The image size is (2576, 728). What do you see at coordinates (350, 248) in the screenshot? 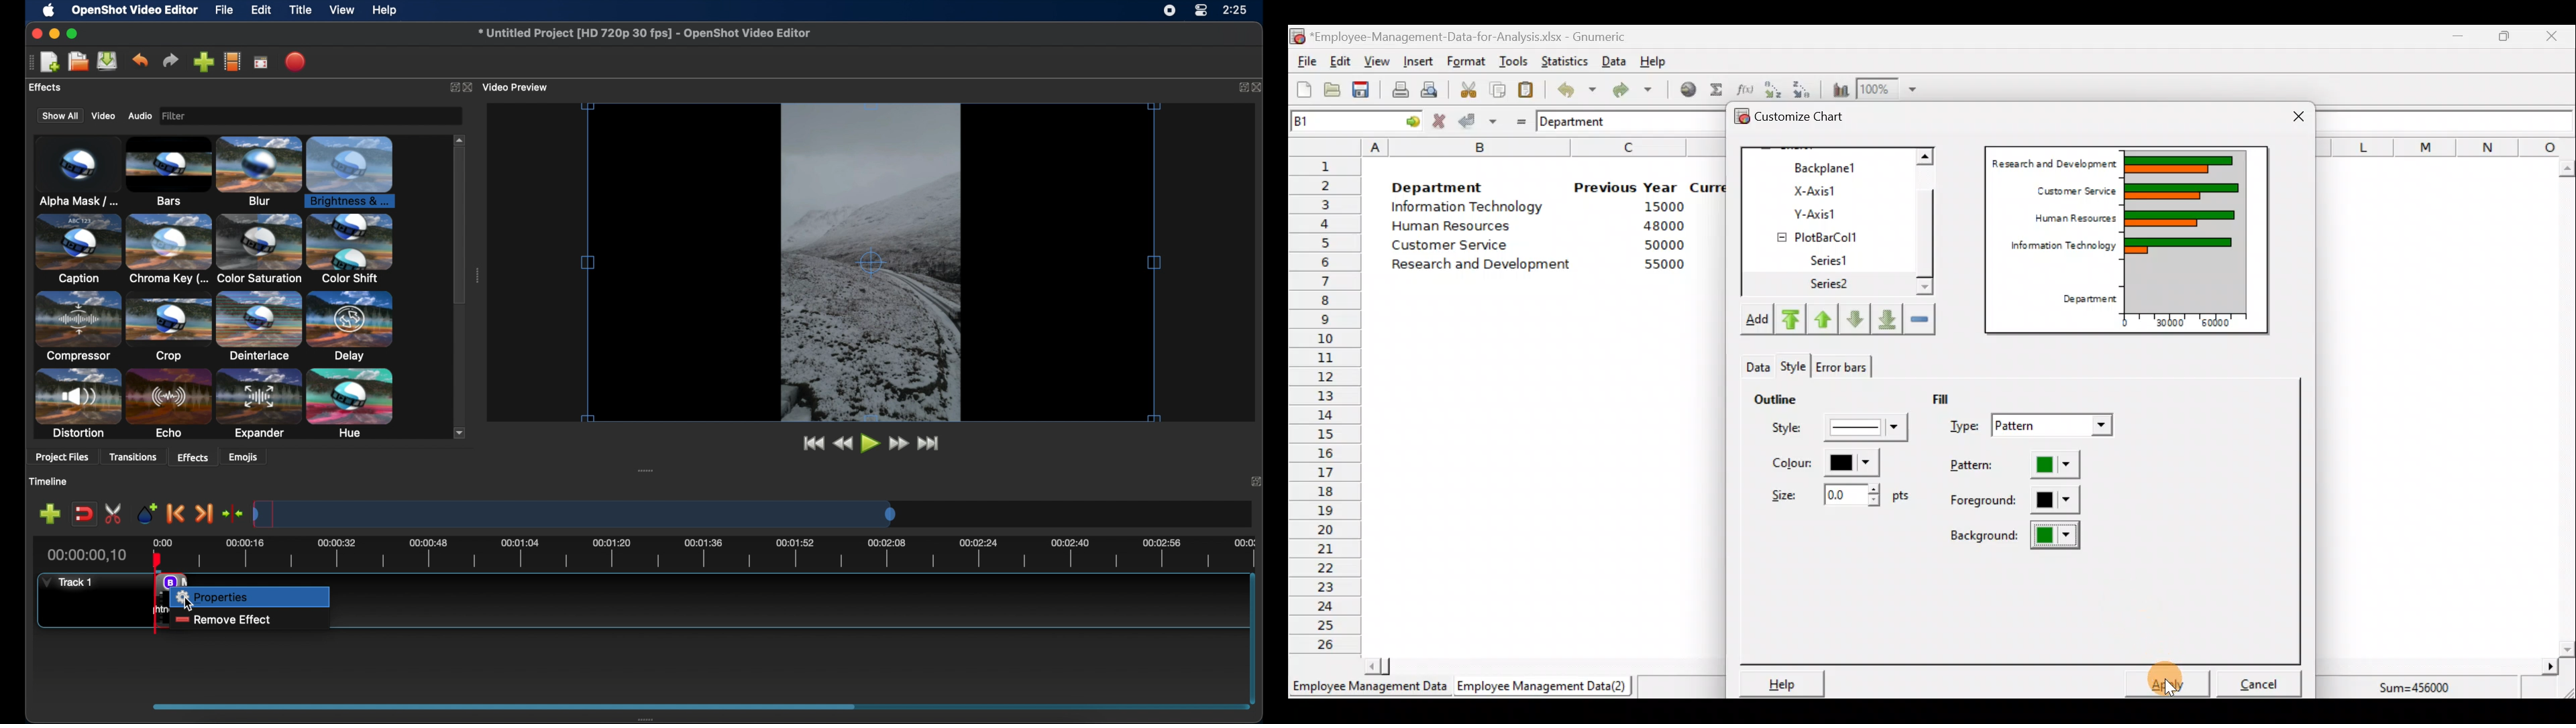
I see `color shift` at bounding box center [350, 248].